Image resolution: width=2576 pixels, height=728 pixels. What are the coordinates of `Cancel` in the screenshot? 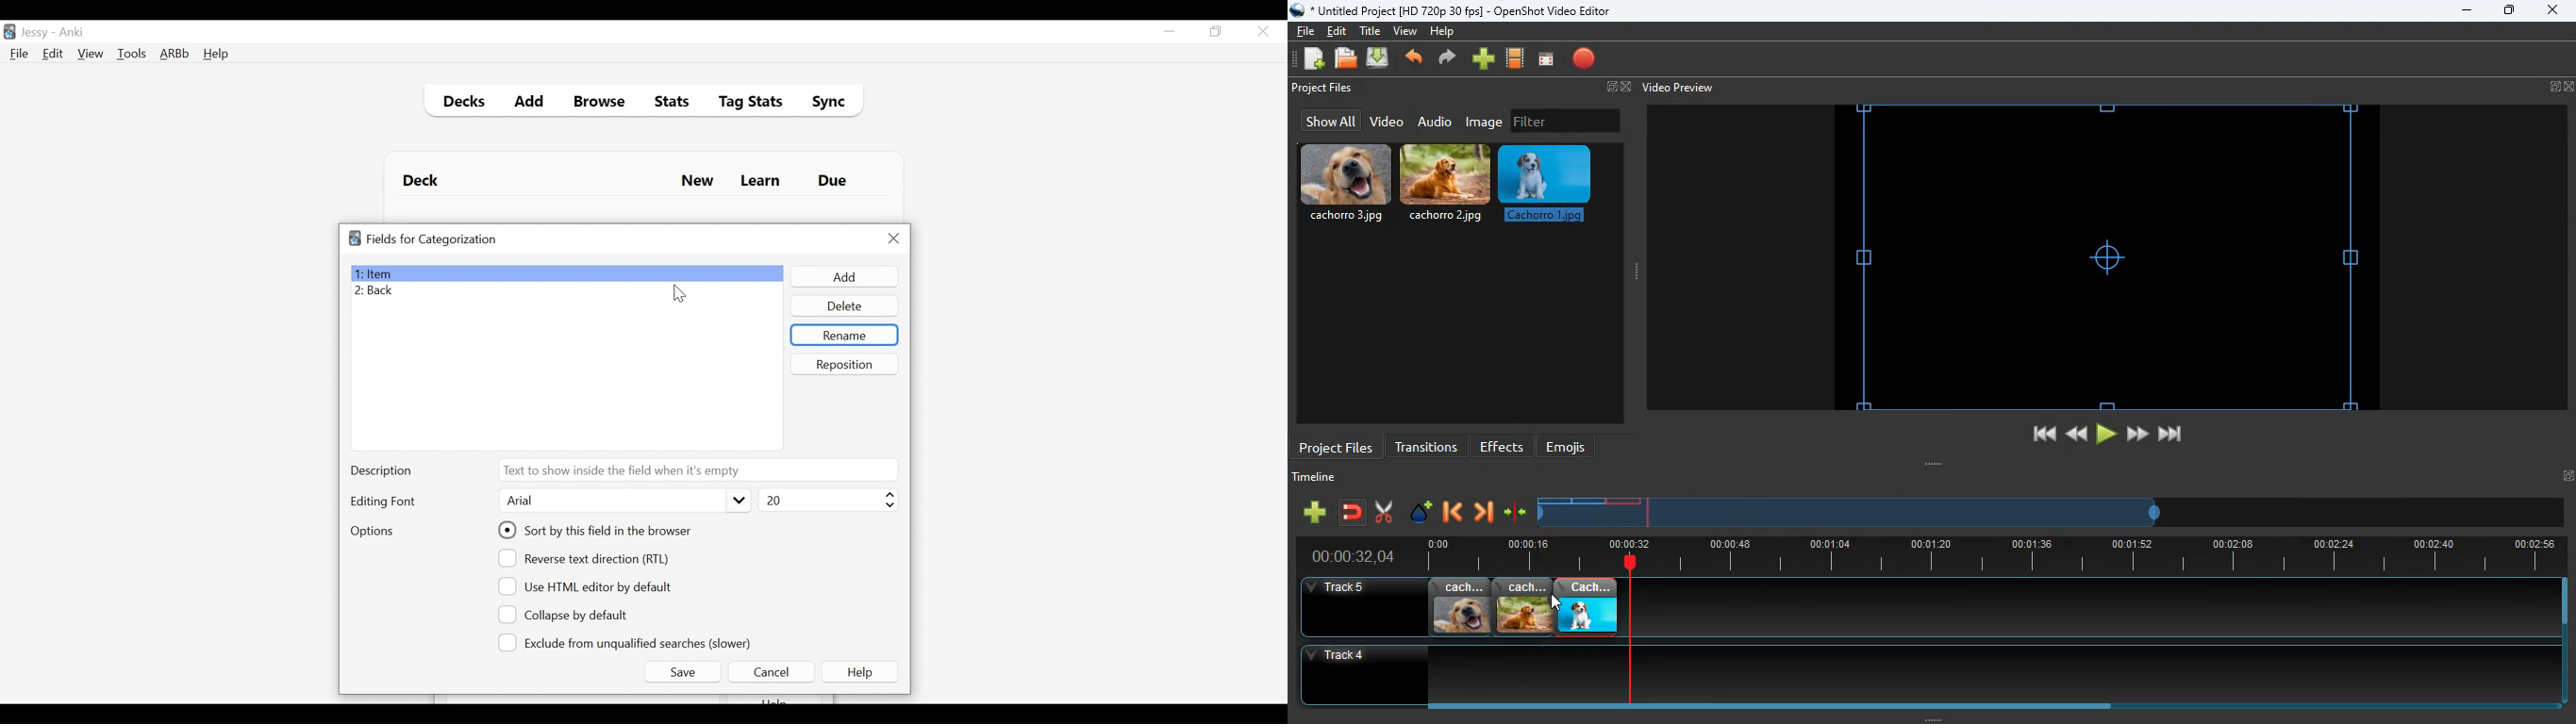 It's located at (771, 672).